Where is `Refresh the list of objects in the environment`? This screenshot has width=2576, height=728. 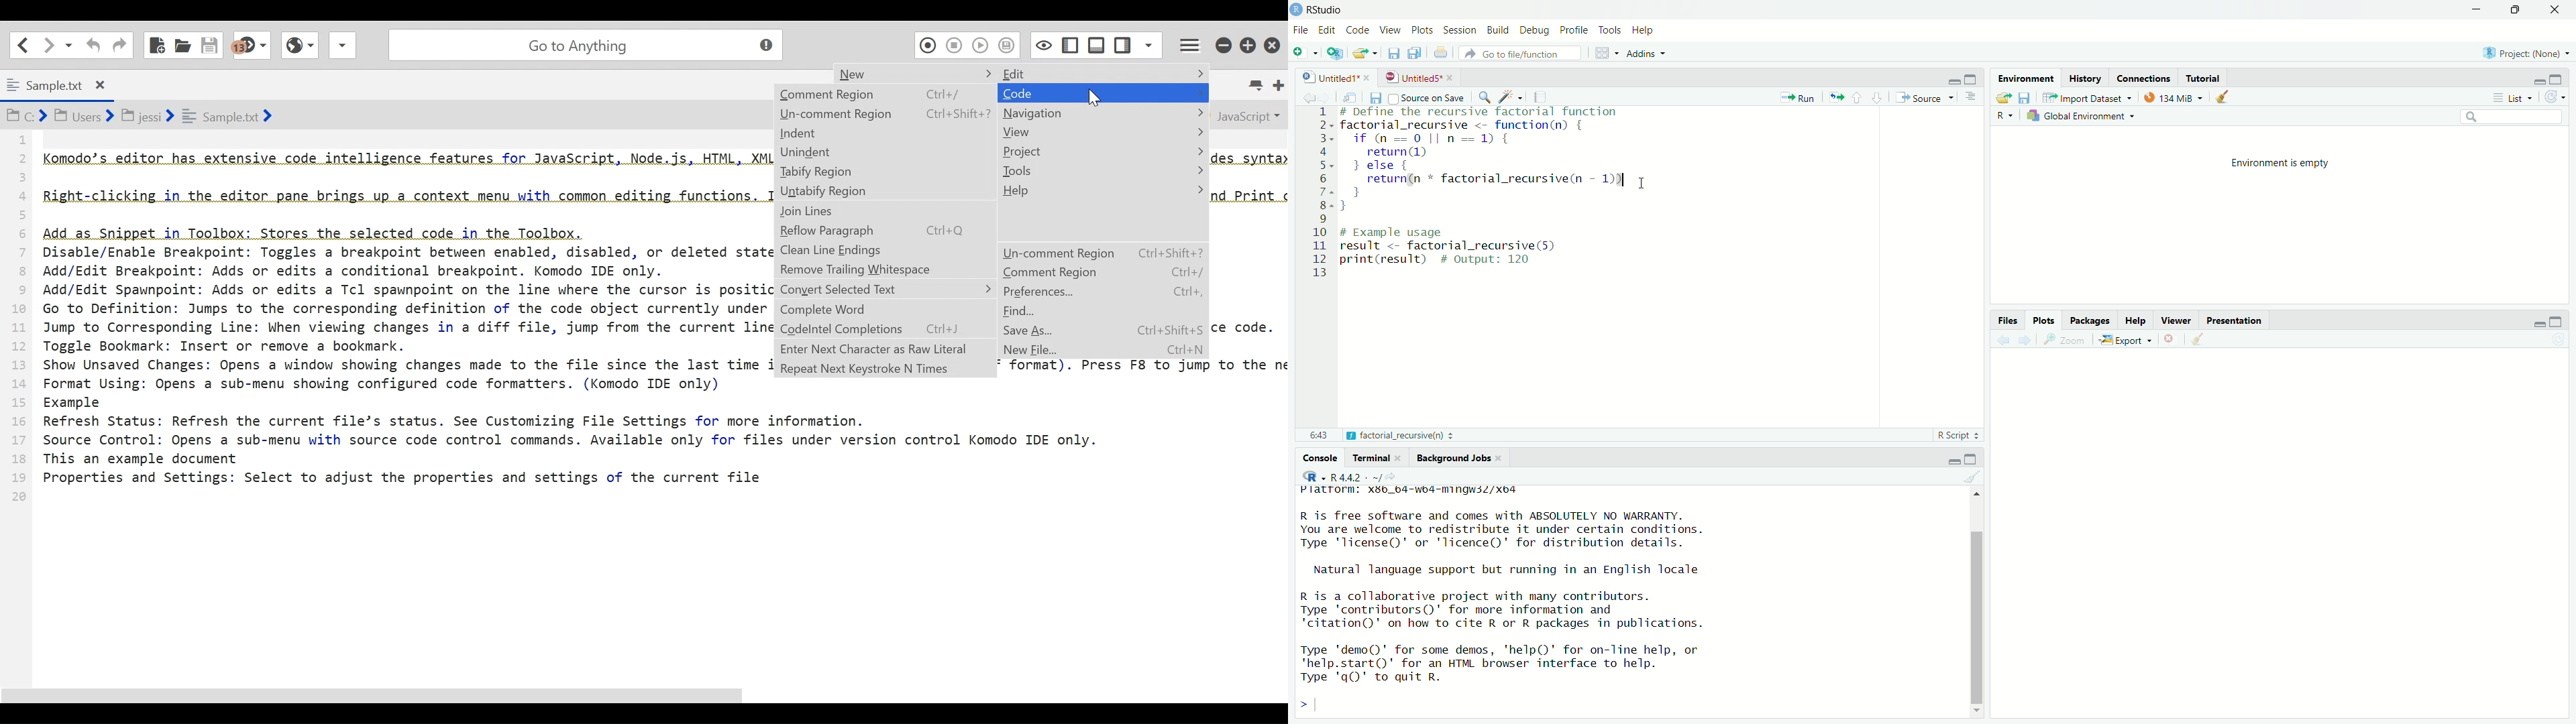
Refresh the list of objects in the environment is located at coordinates (2555, 98).